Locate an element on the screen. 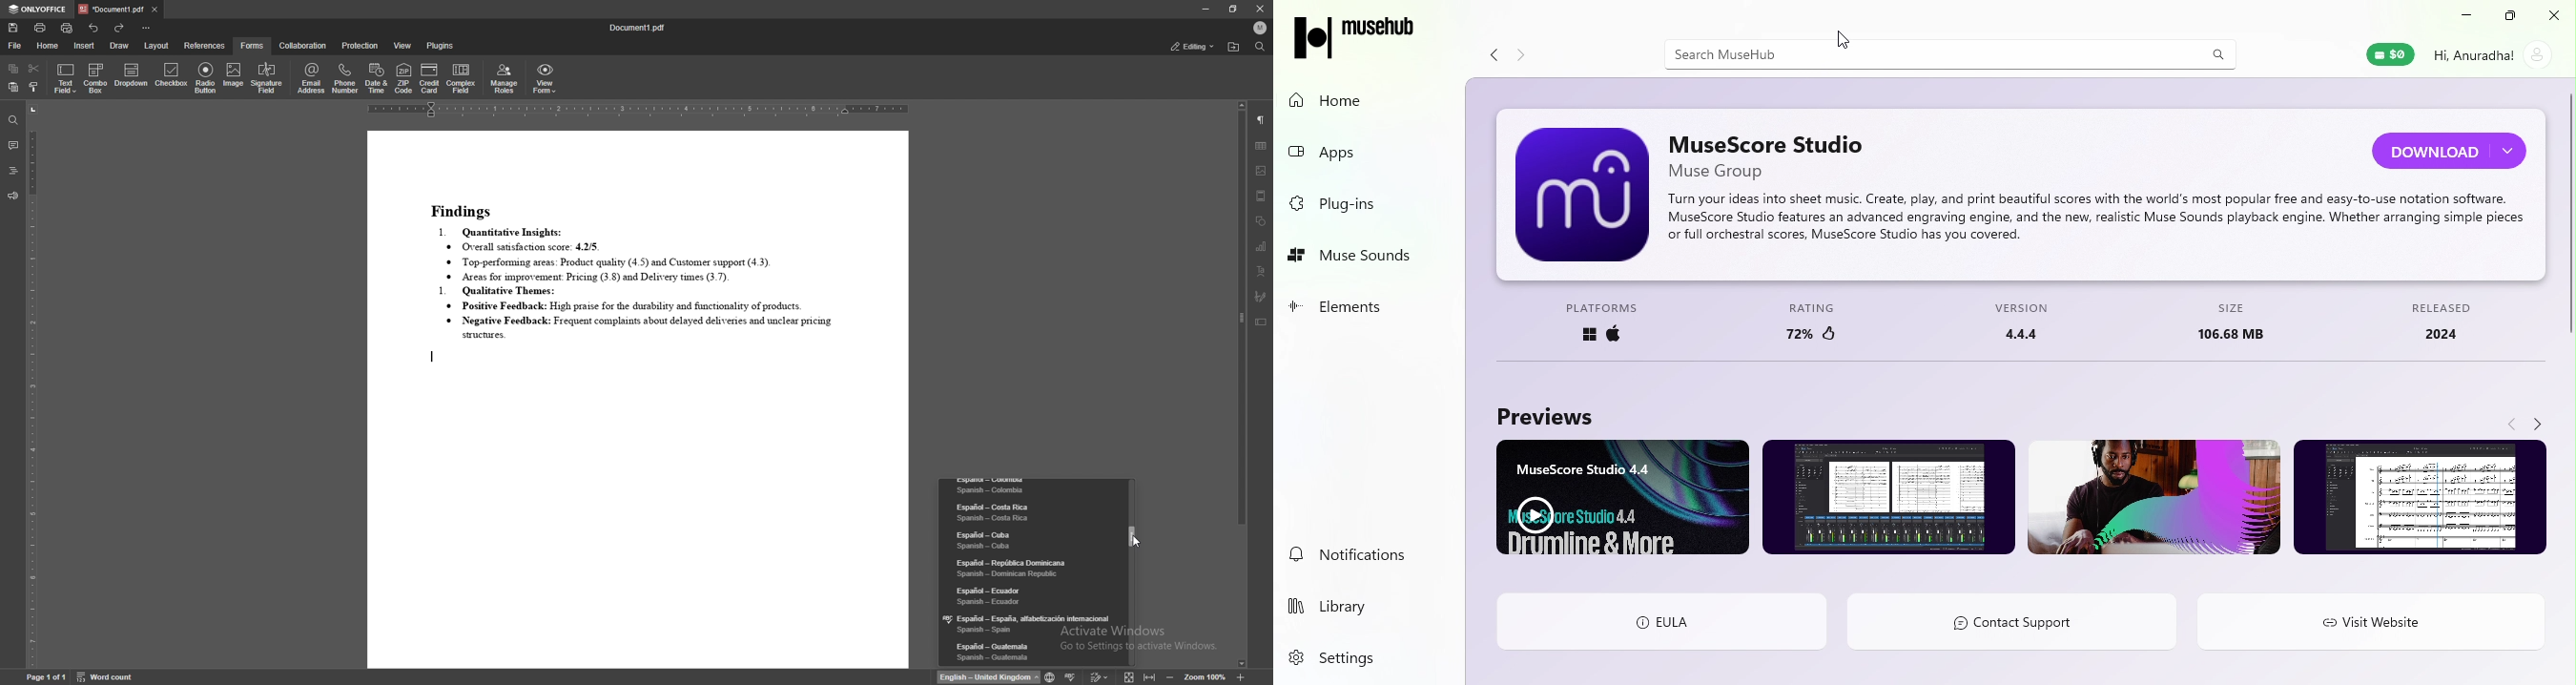 The height and width of the screenshot is (700, 2576). email address is located at coordinates (312, 78).